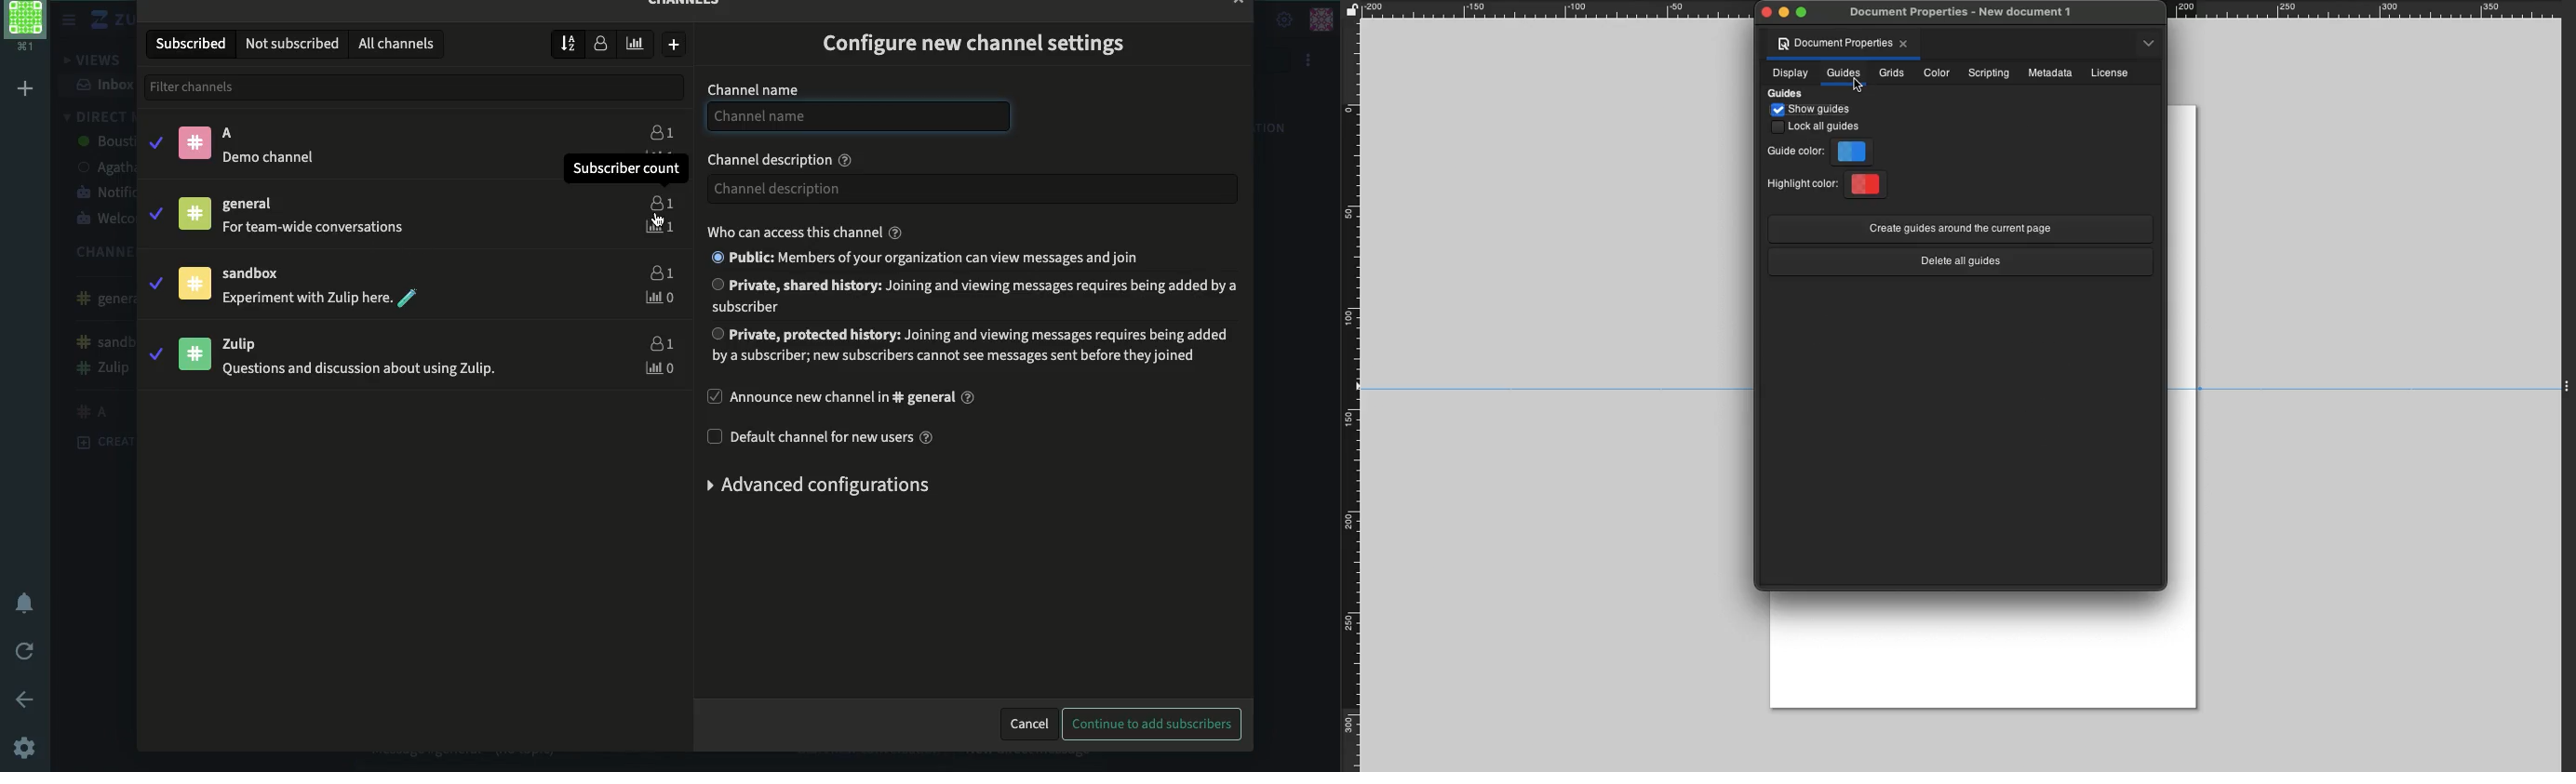  Describe the element at coordinates (1764, 12) in the screenshot. I see `Close` at that location.